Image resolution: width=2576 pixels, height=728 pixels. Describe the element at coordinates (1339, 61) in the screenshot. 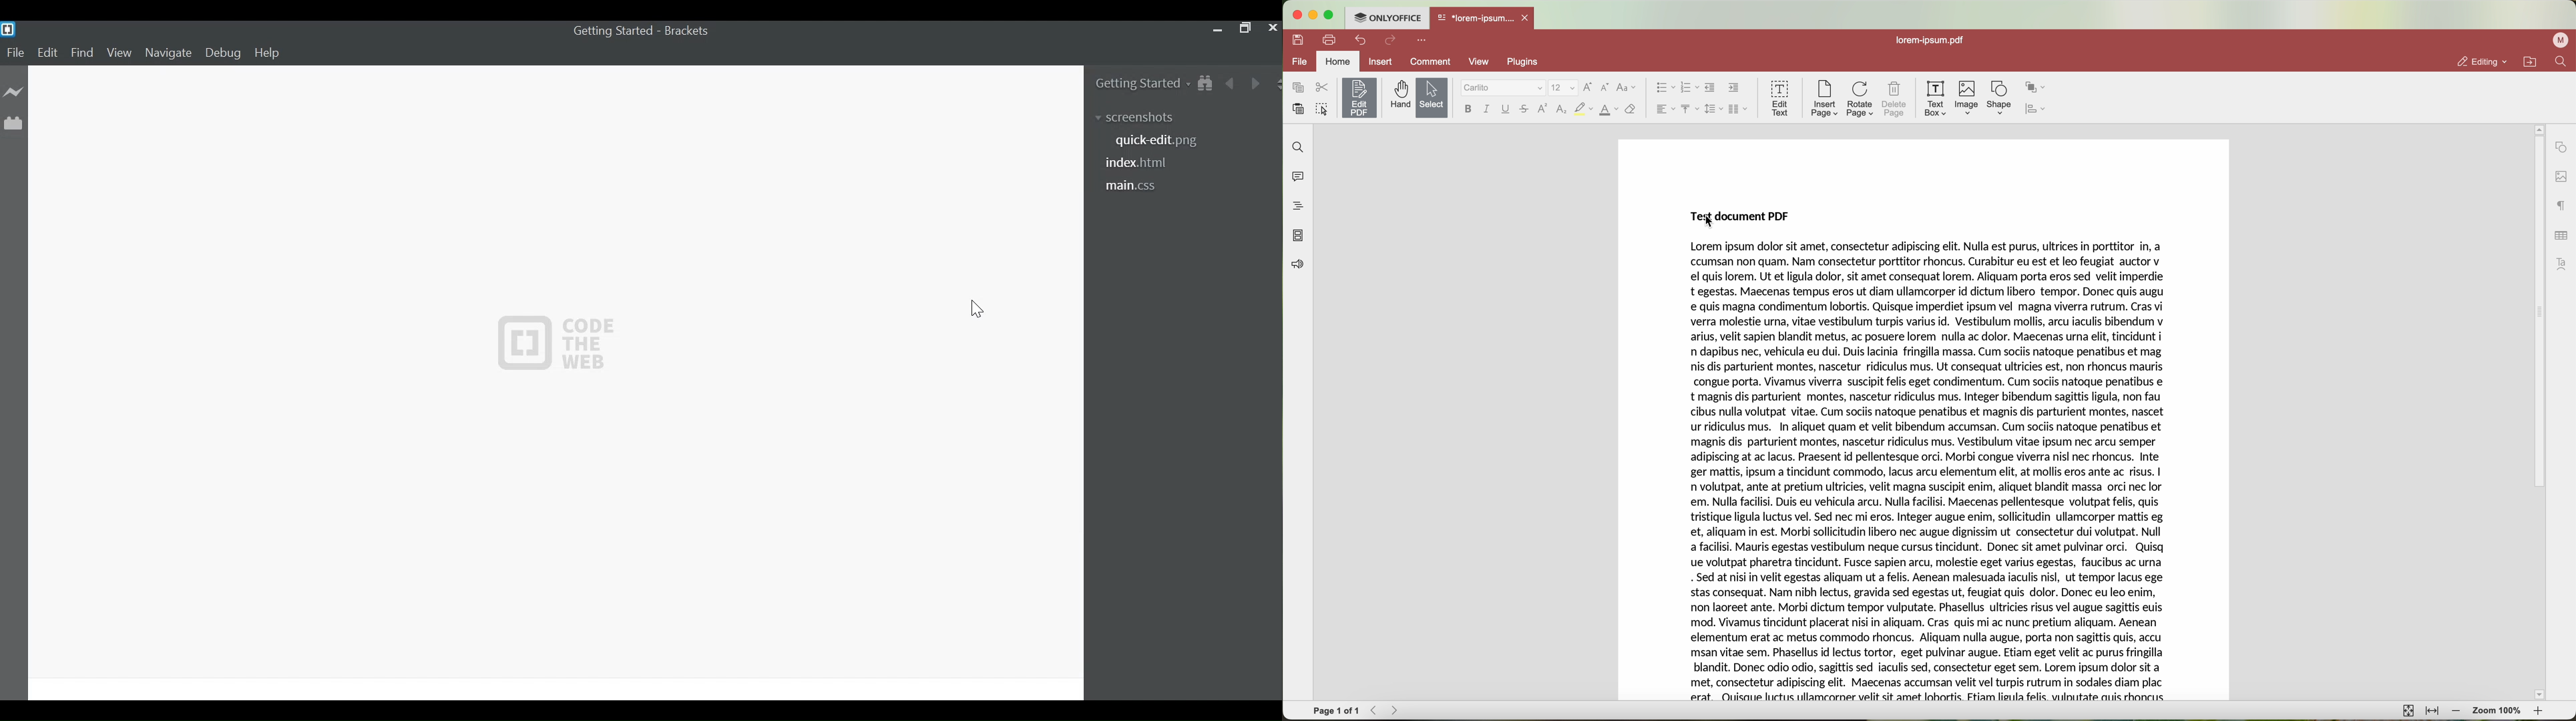

I see `home` at that location.